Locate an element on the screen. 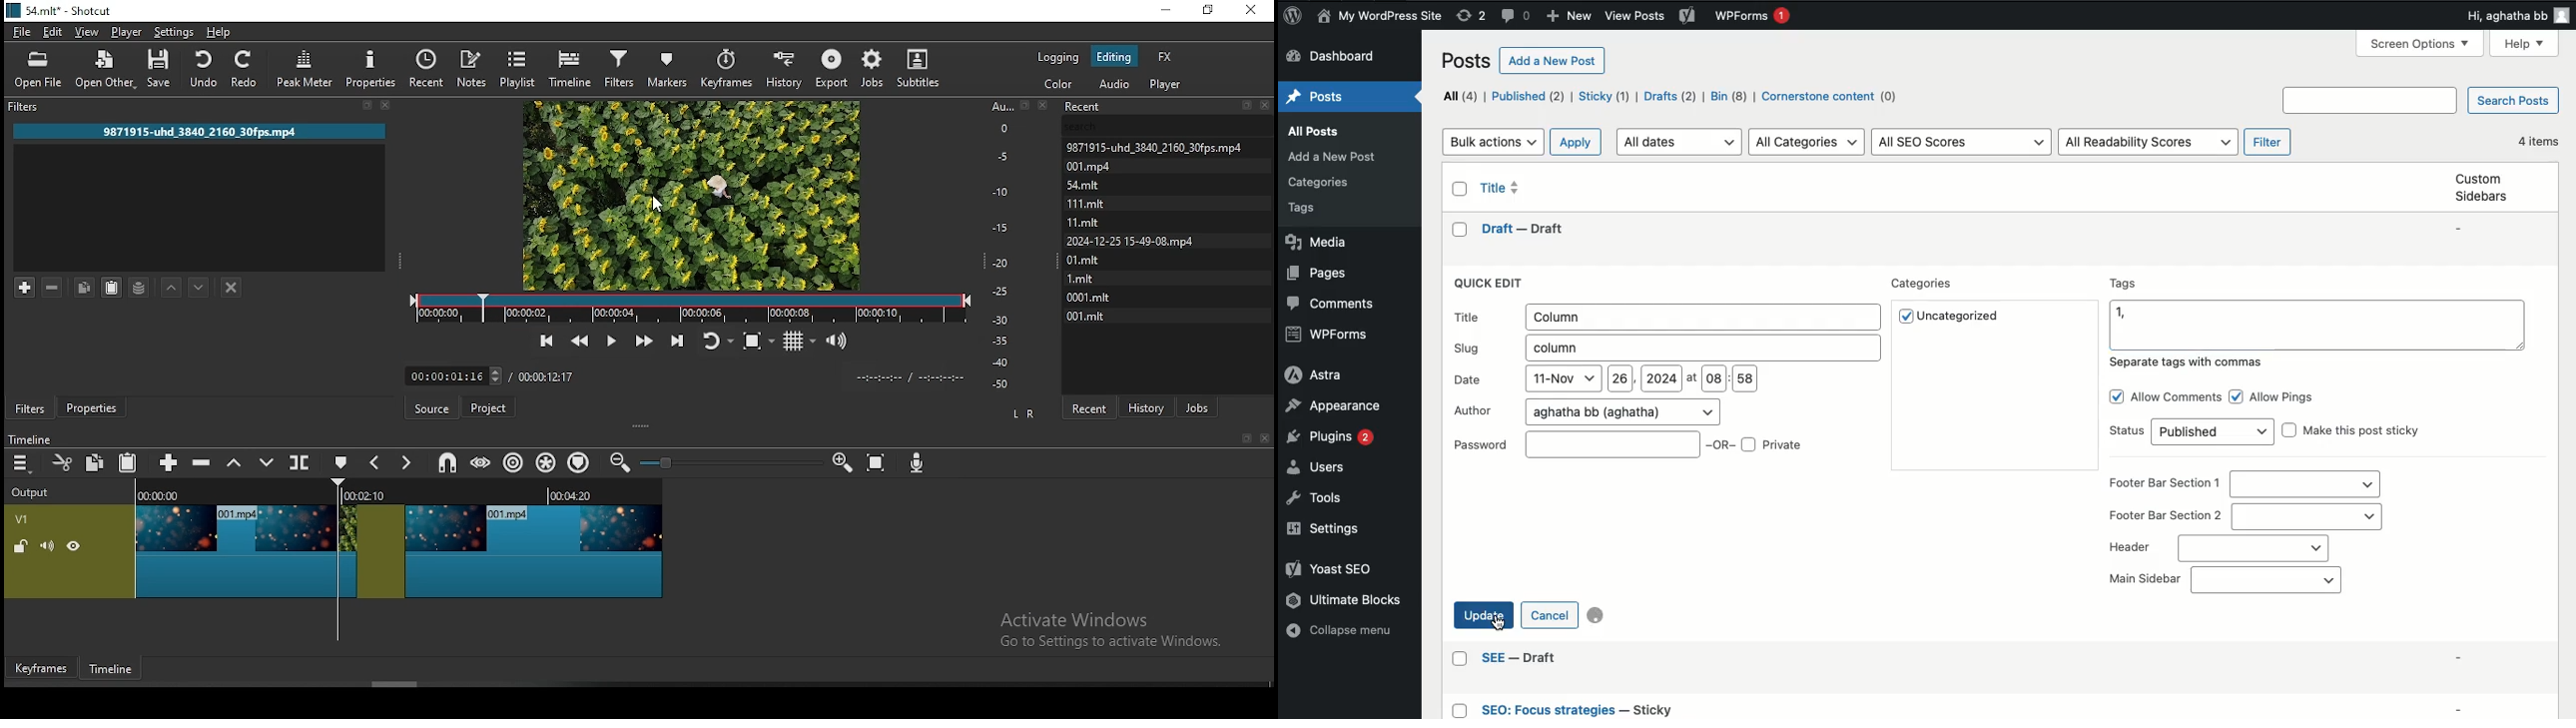 The width and height of the screenshot is (2576, 728). skip to the next point is located at coordinates (681, 338).